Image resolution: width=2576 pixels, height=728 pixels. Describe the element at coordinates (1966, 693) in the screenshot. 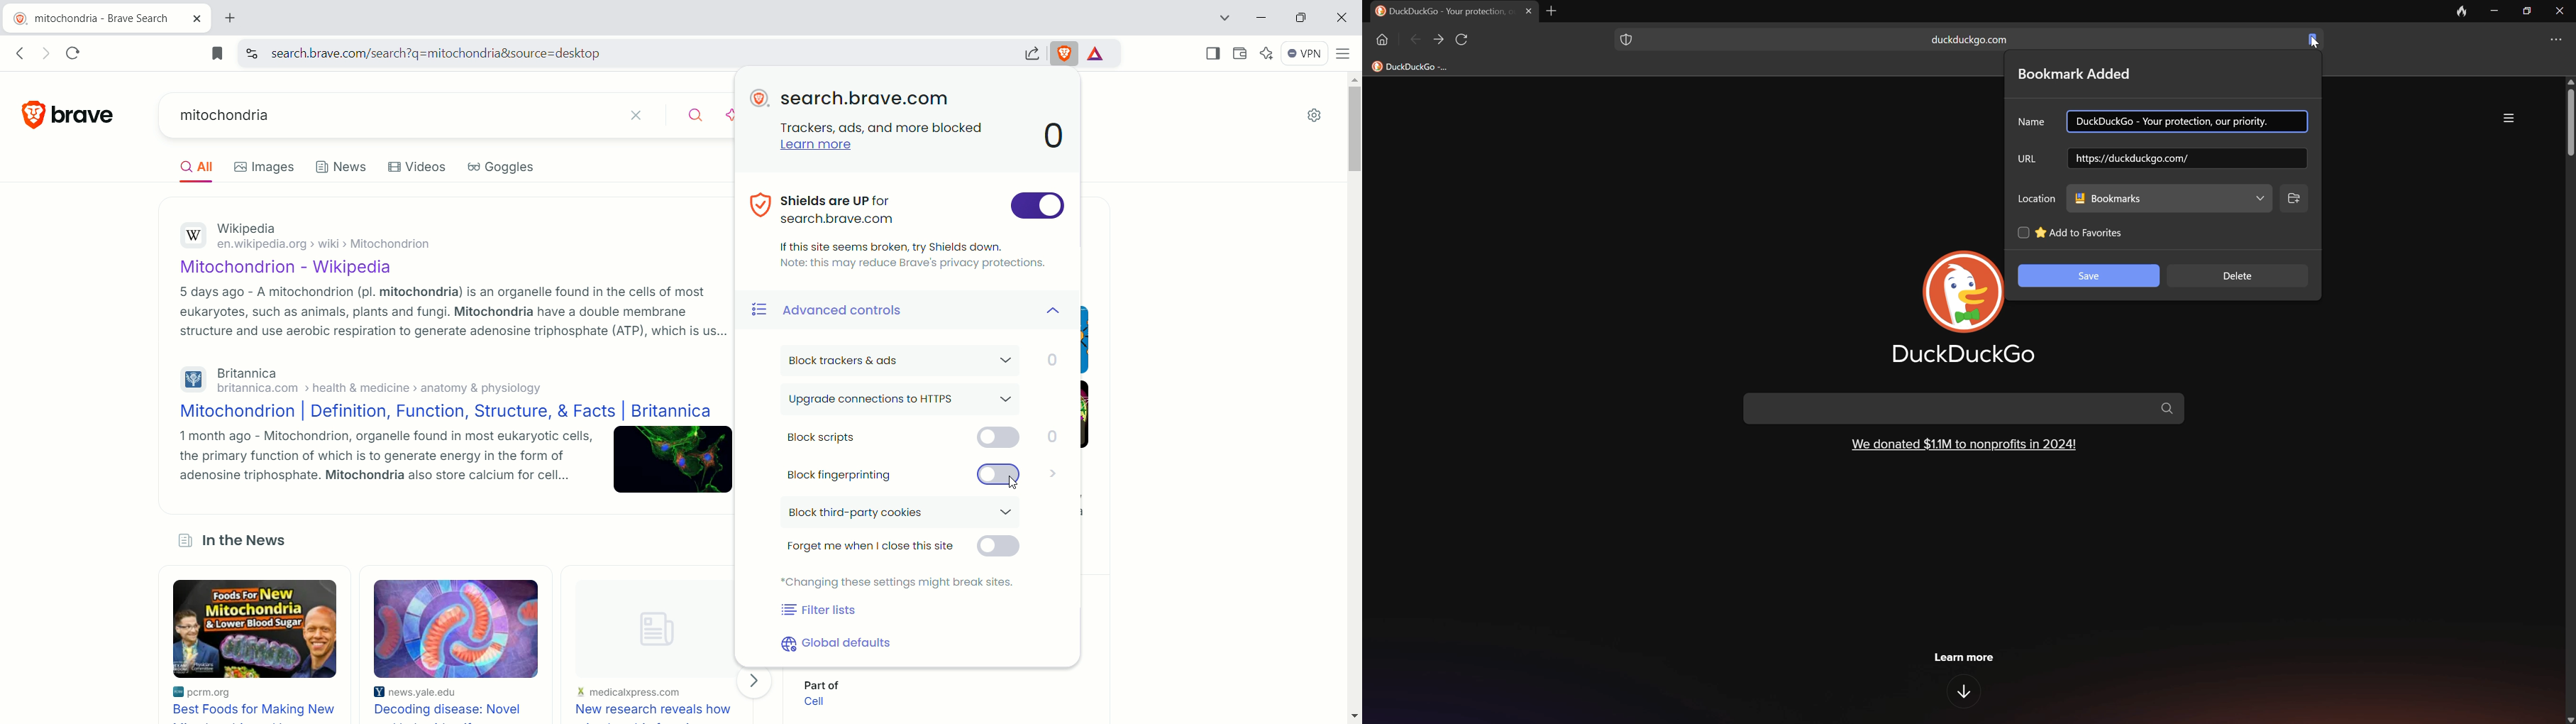

I see `Go down` at that location.